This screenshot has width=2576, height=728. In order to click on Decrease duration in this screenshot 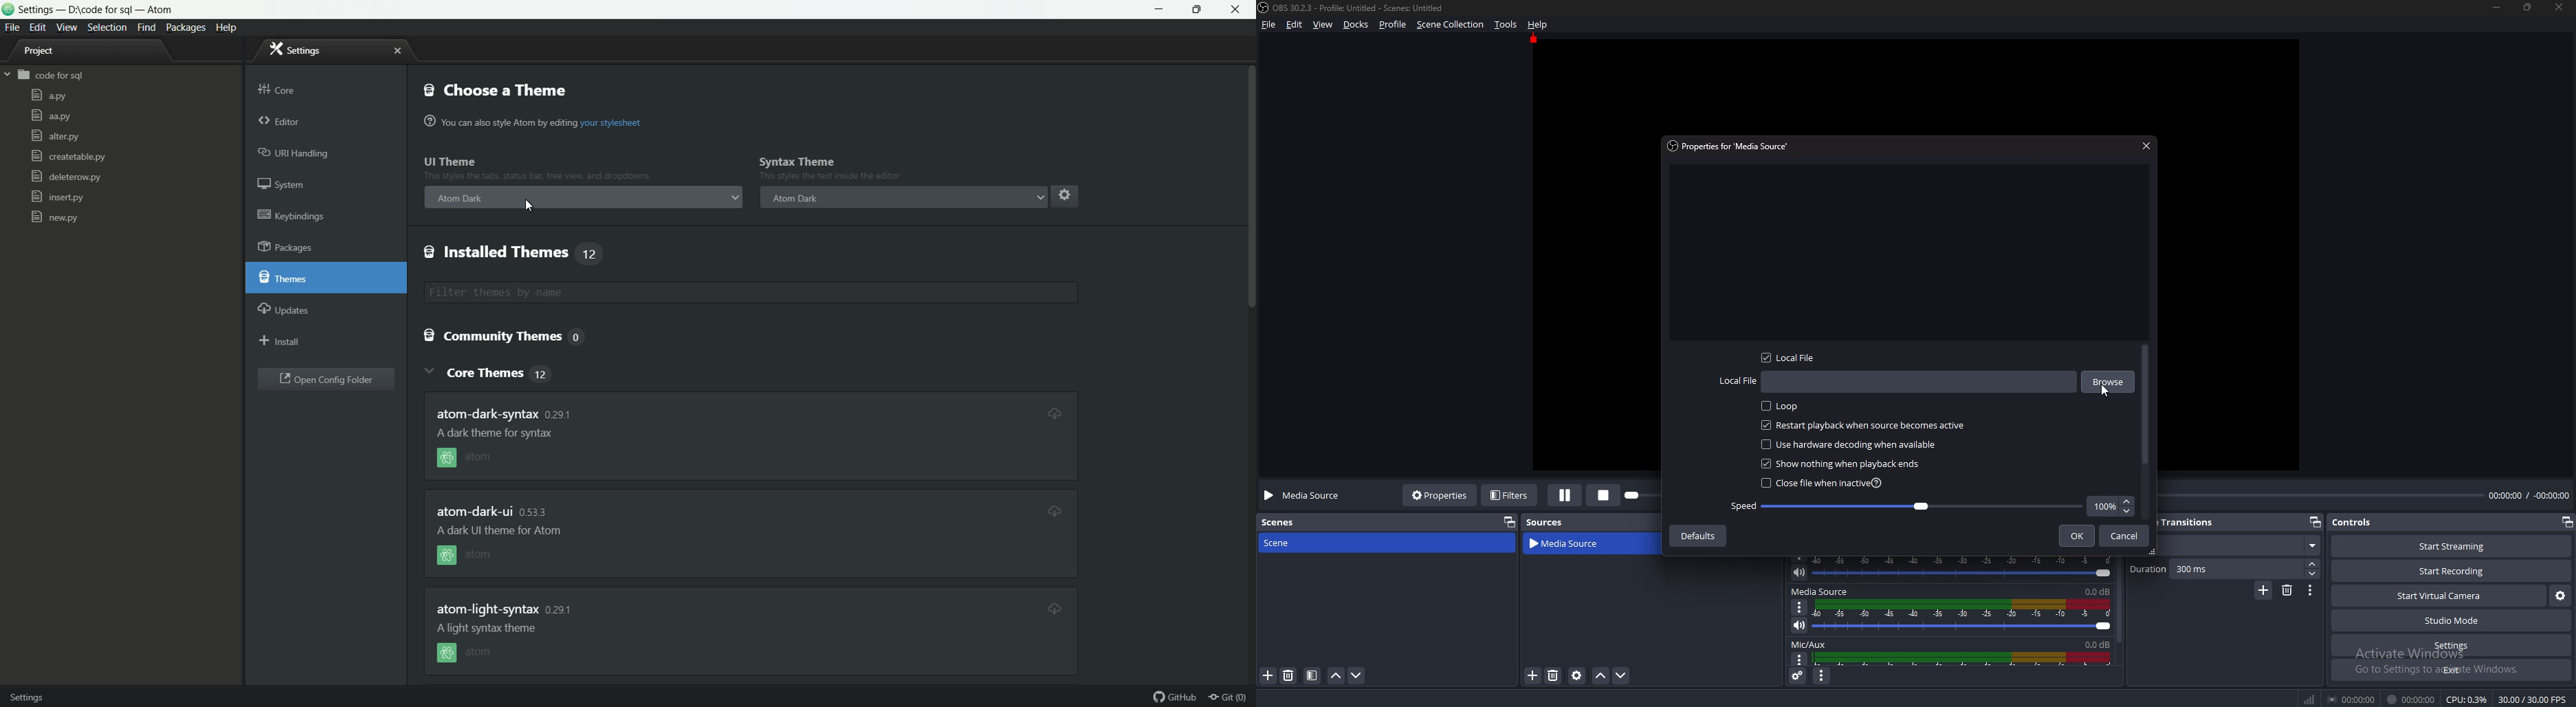, I will do `click(2313, 574)`.